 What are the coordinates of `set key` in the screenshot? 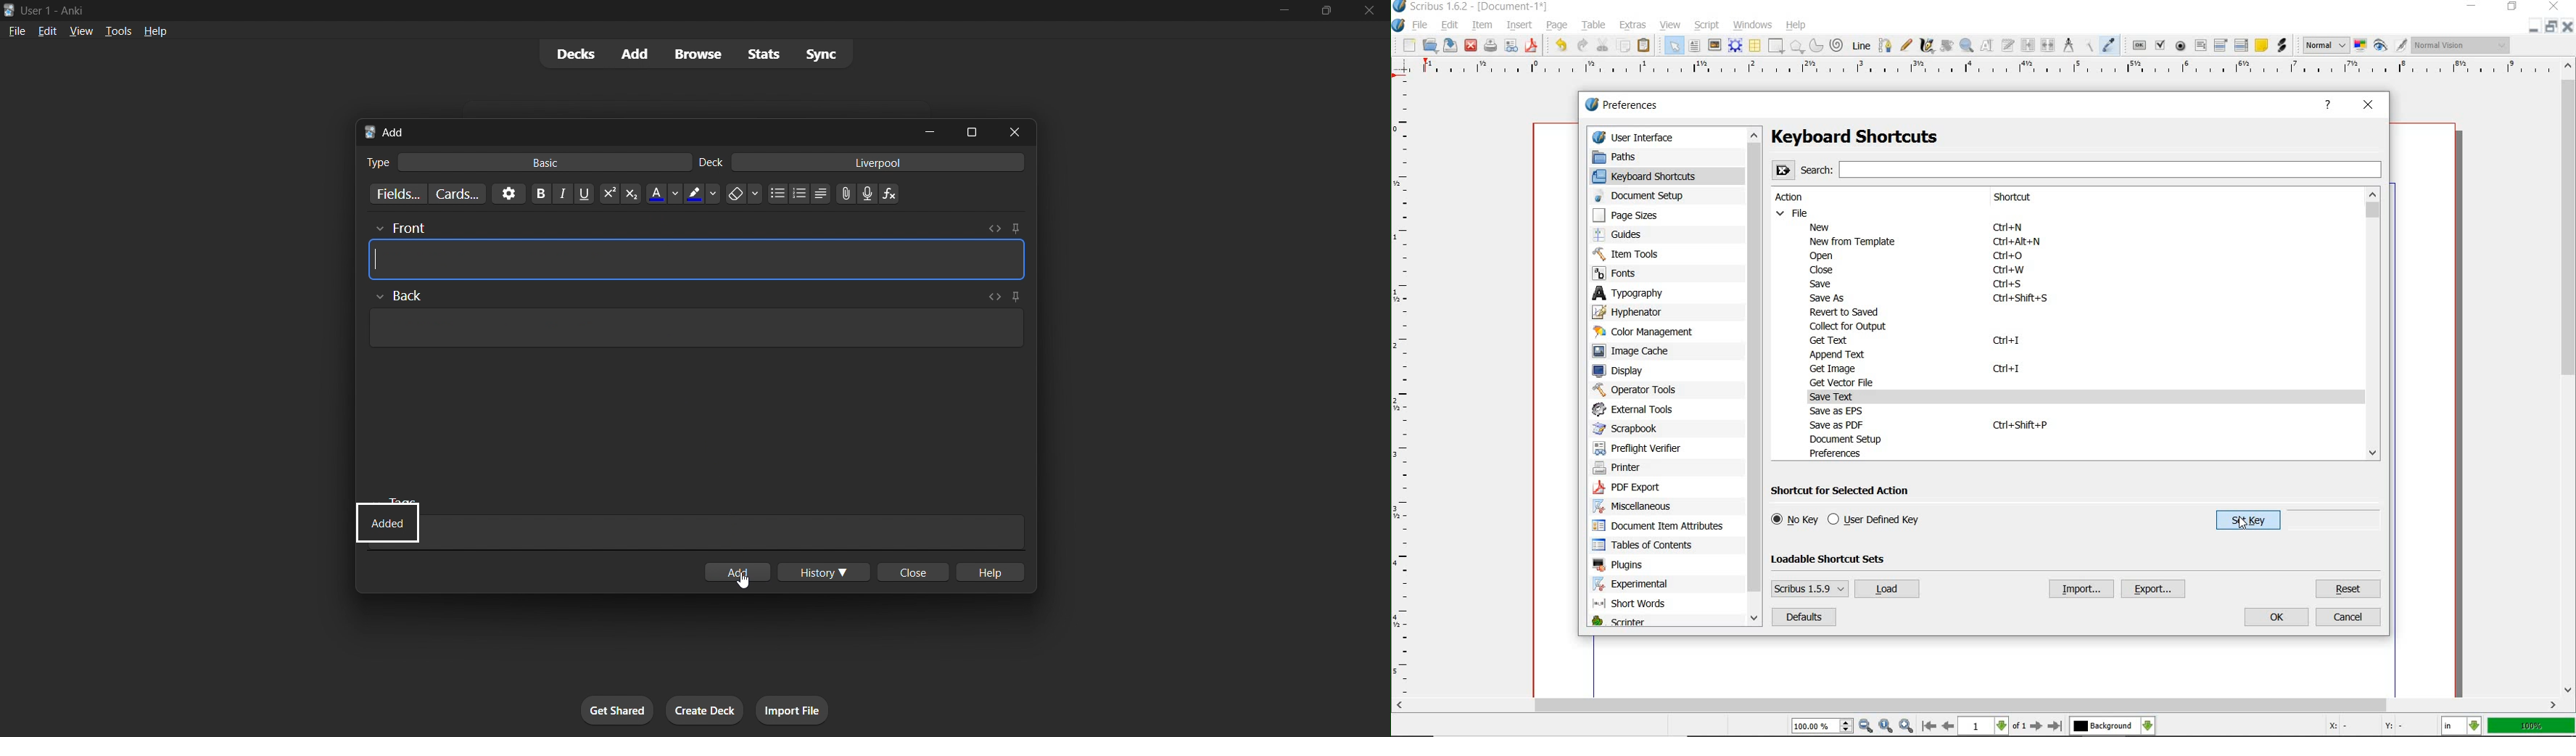 It's located at (2241, 523).